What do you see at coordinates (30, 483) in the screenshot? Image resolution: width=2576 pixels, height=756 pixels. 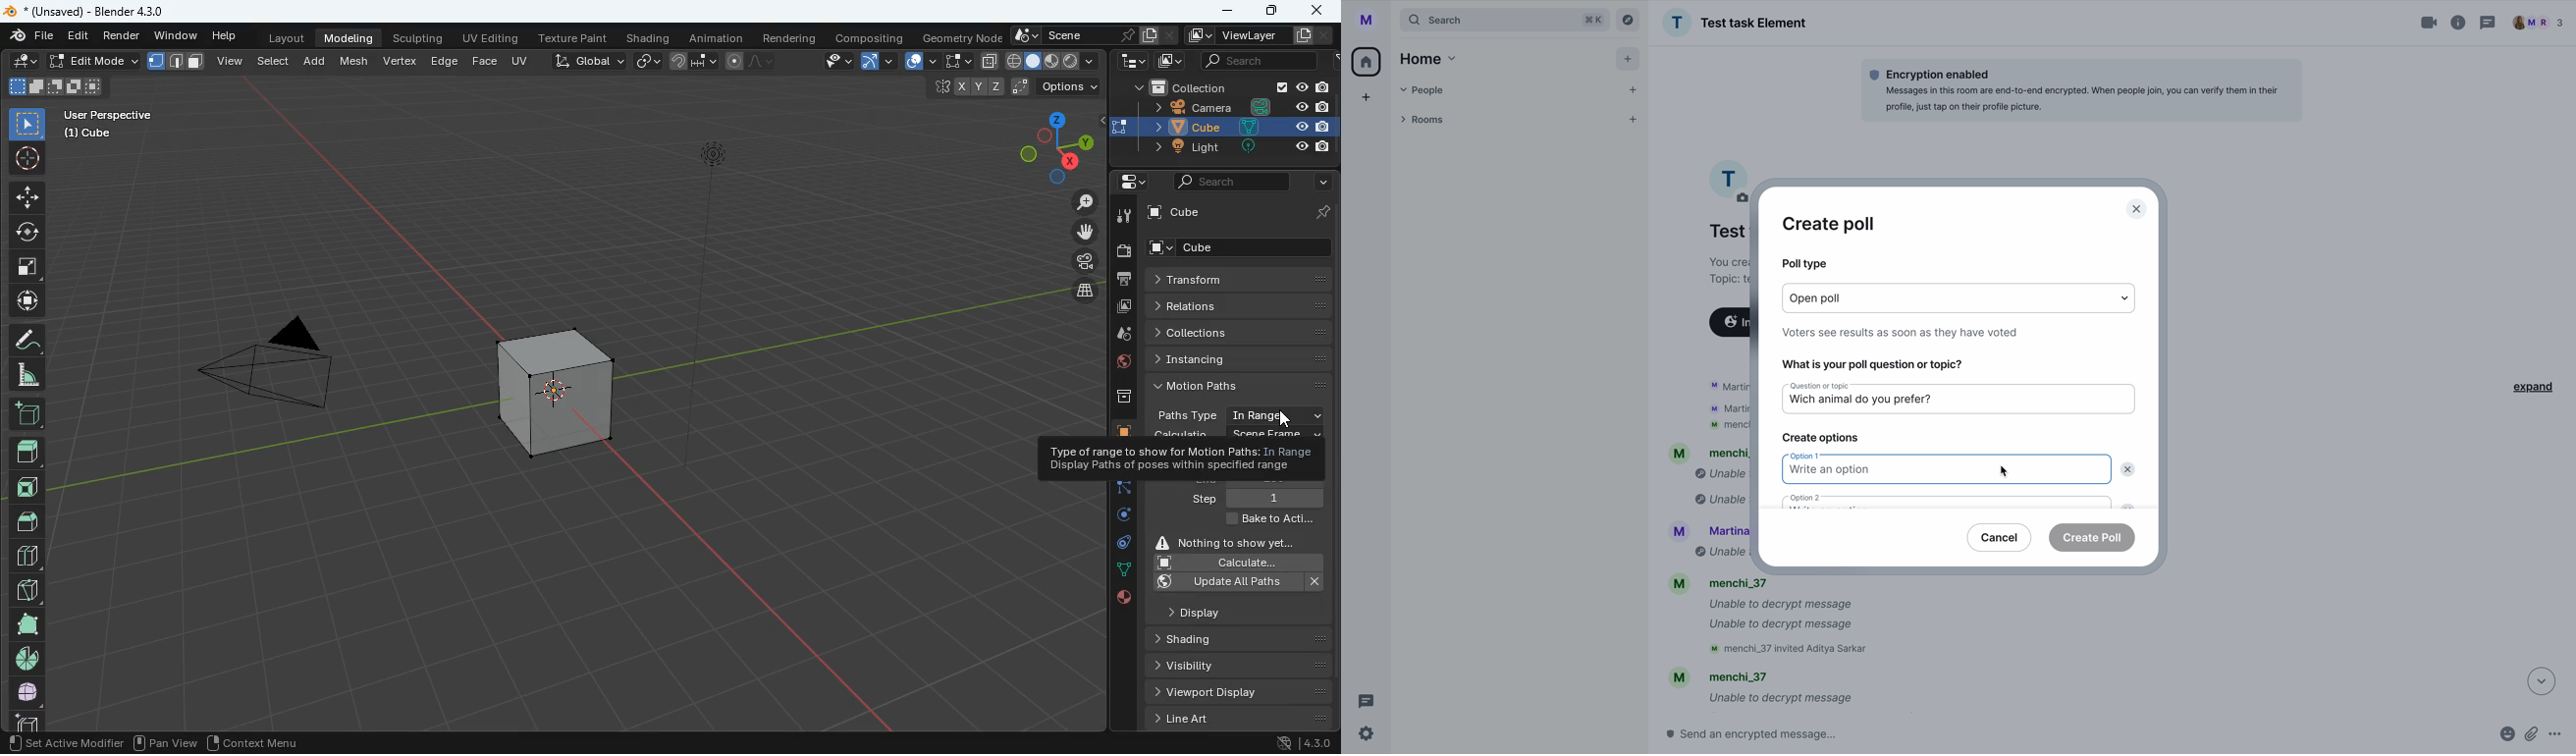 I see `front` at bounding box center [30, 483].